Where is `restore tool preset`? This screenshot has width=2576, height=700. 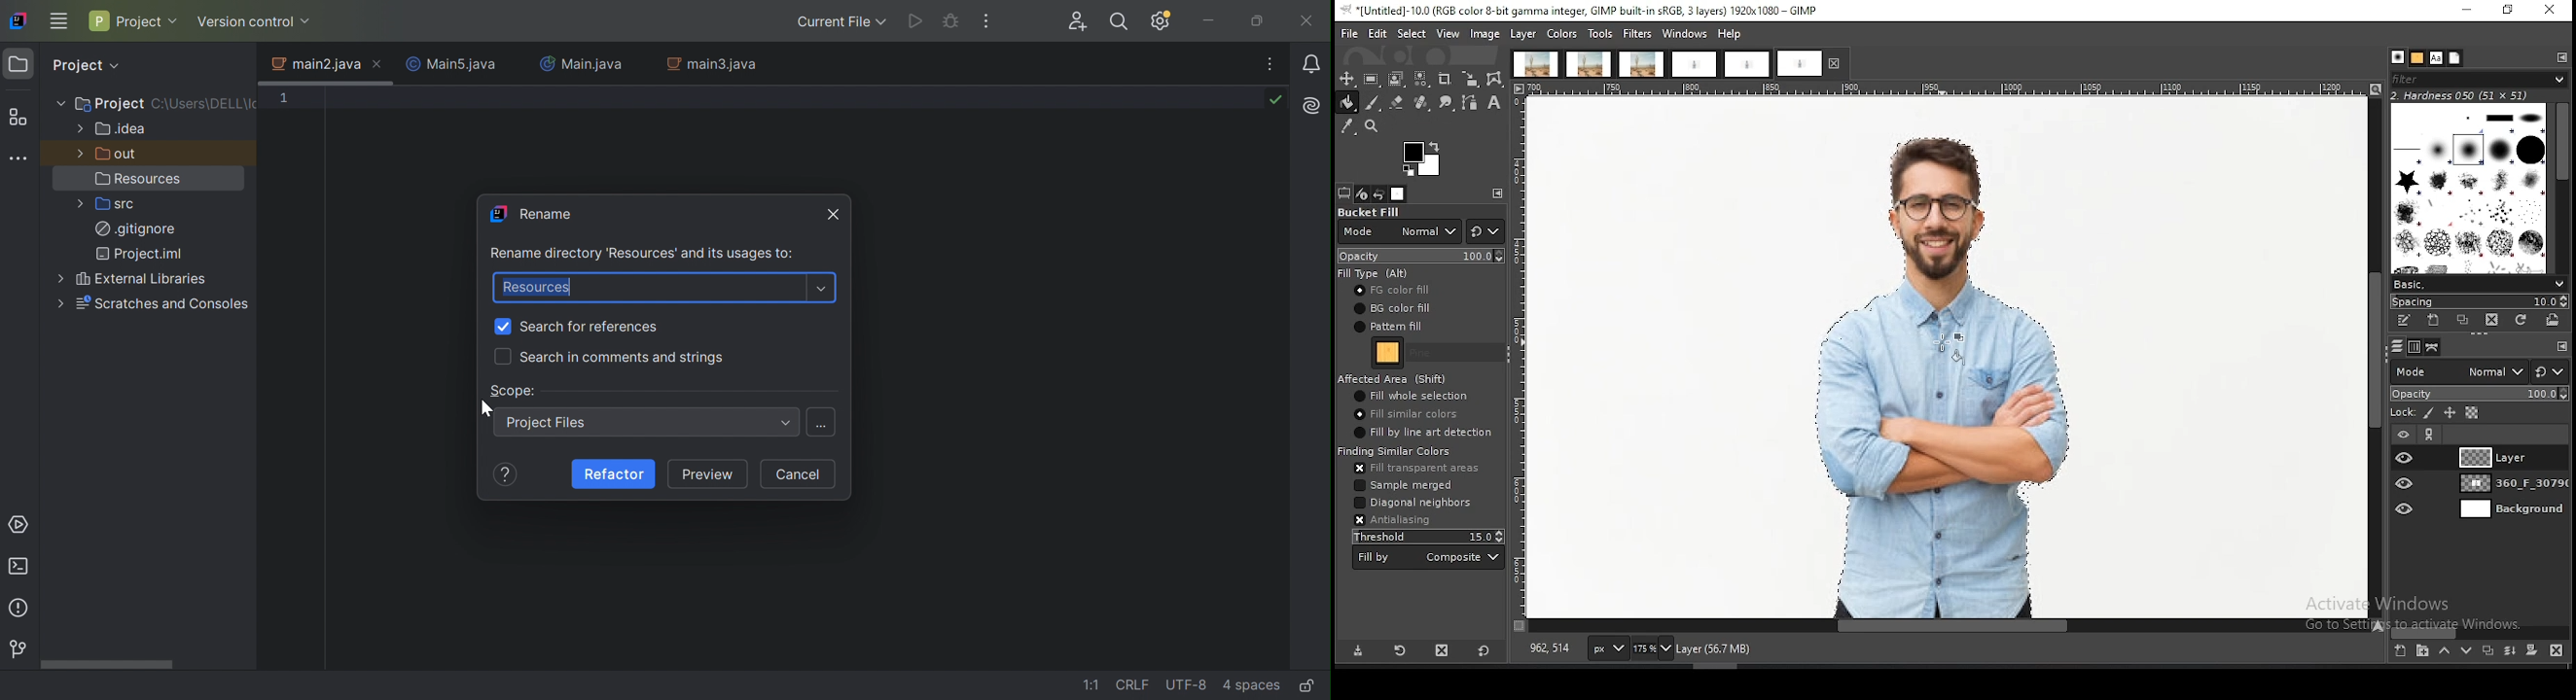 restore tool preset is located at coordinates (1402, 649).